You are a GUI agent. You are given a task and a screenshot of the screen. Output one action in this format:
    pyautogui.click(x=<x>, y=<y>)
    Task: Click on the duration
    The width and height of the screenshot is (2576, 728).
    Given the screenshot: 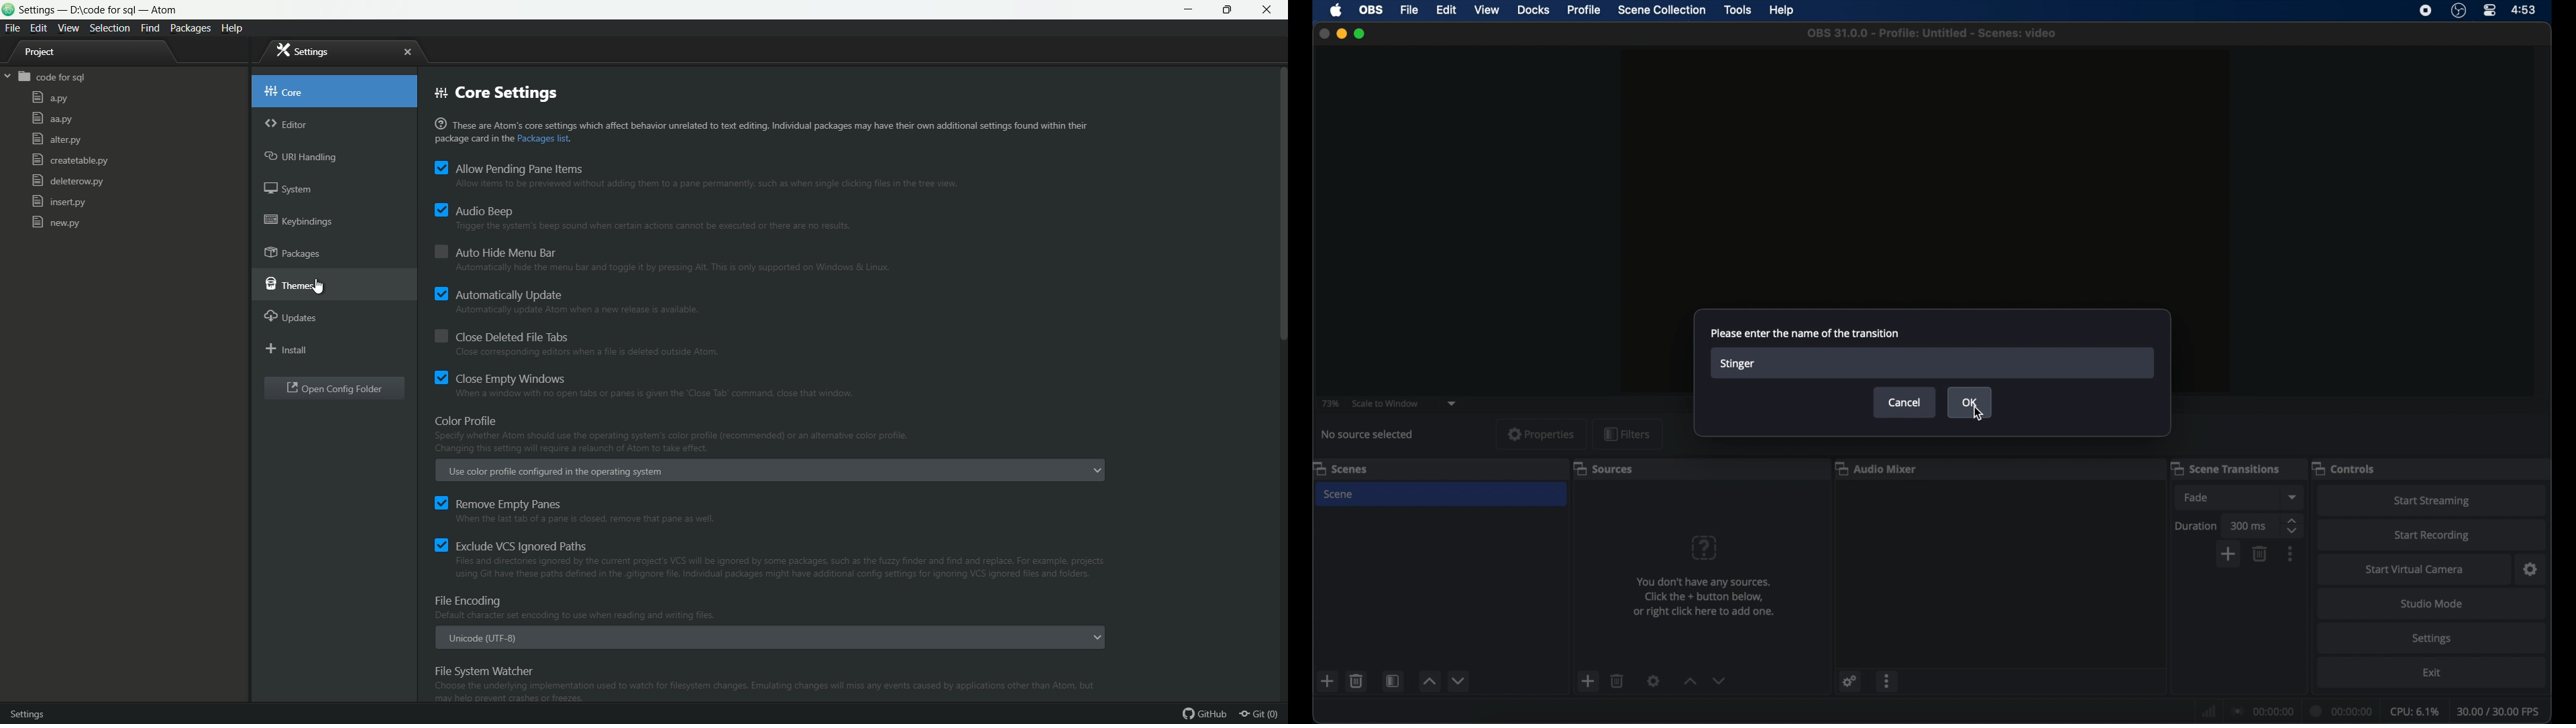 What is the action you would take?
    pyautogui.click(x=2341, y=711)
    